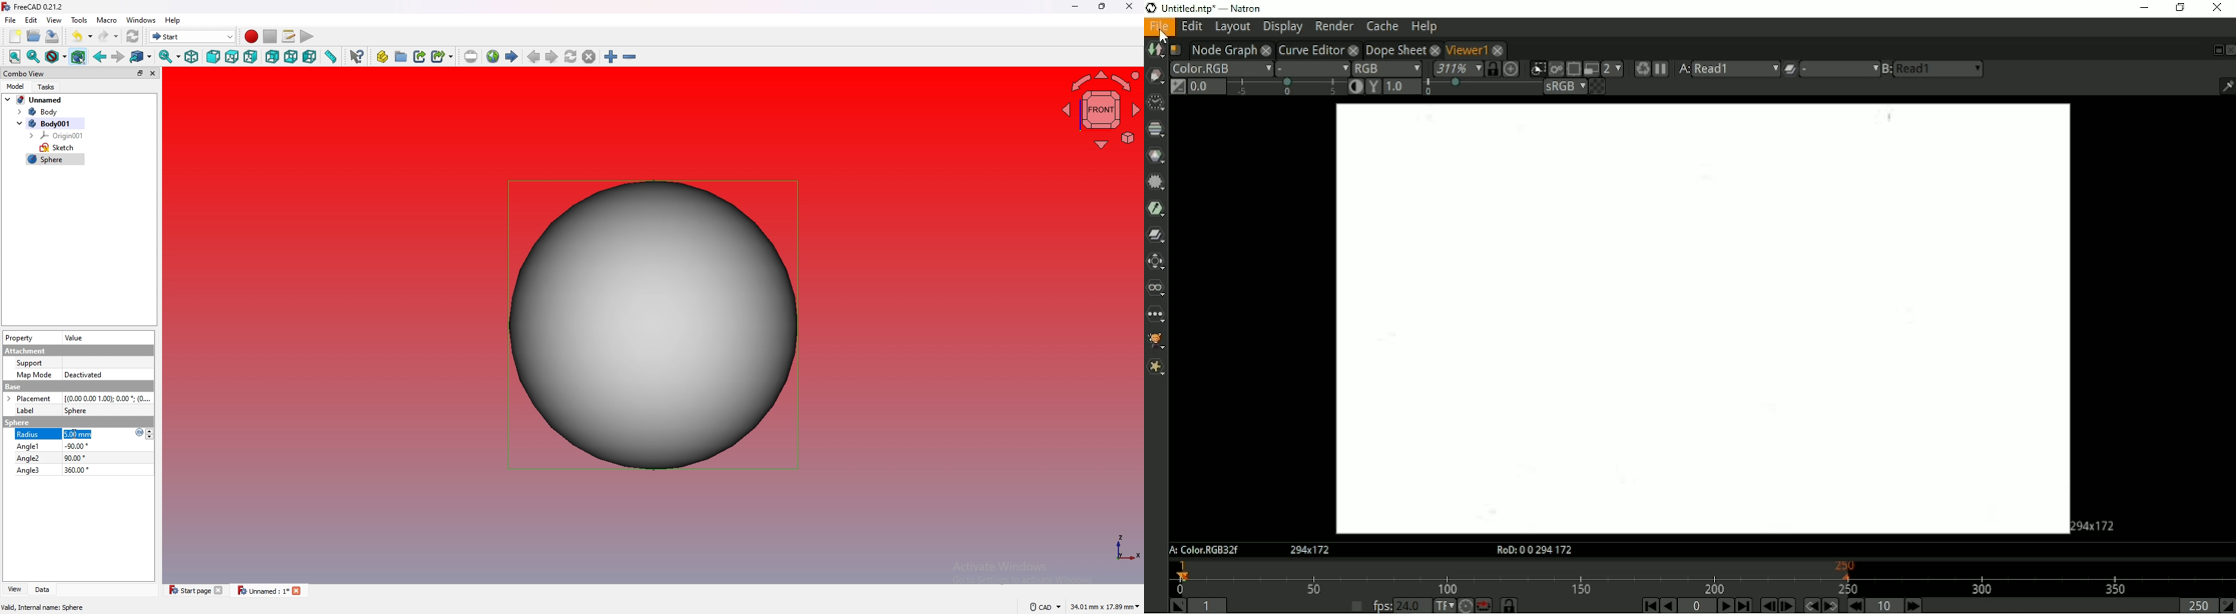  What do you see at coordinates (192, 36) in the screenshot?
I see `choose workbench` at bounding box center [192, 36].